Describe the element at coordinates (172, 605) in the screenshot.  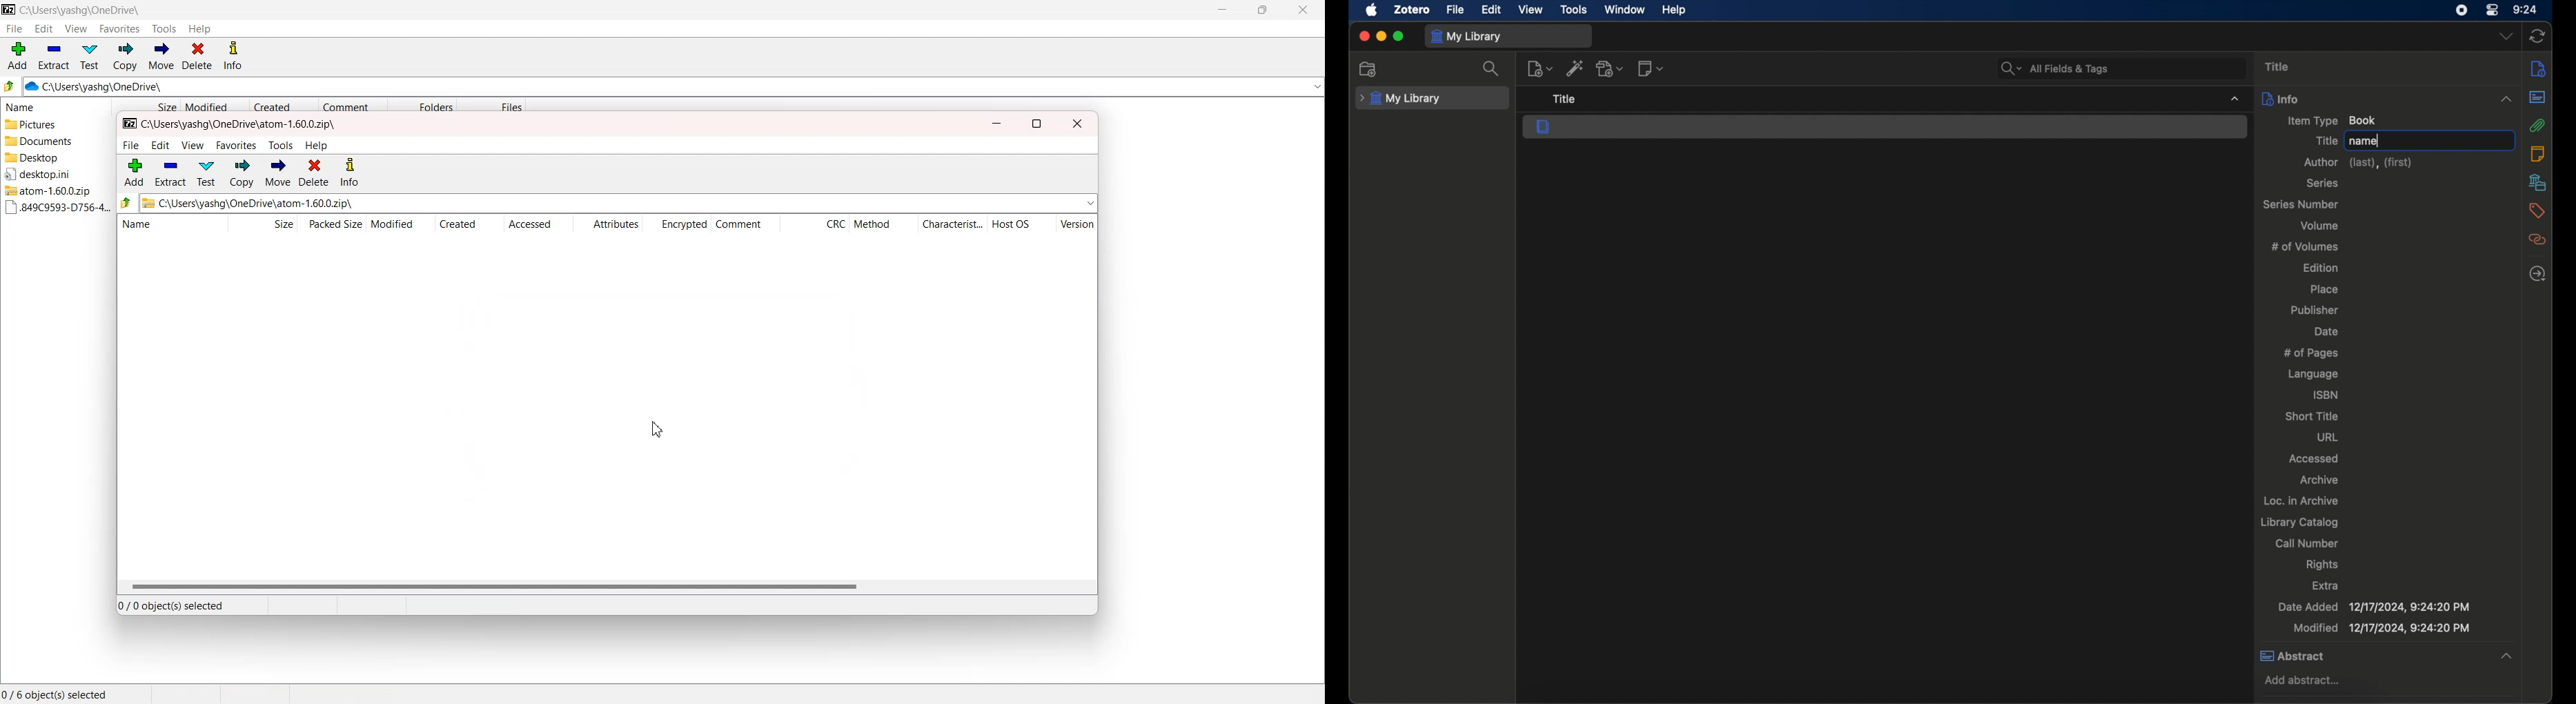
I see `0/0 Object(s) selected` at that location.